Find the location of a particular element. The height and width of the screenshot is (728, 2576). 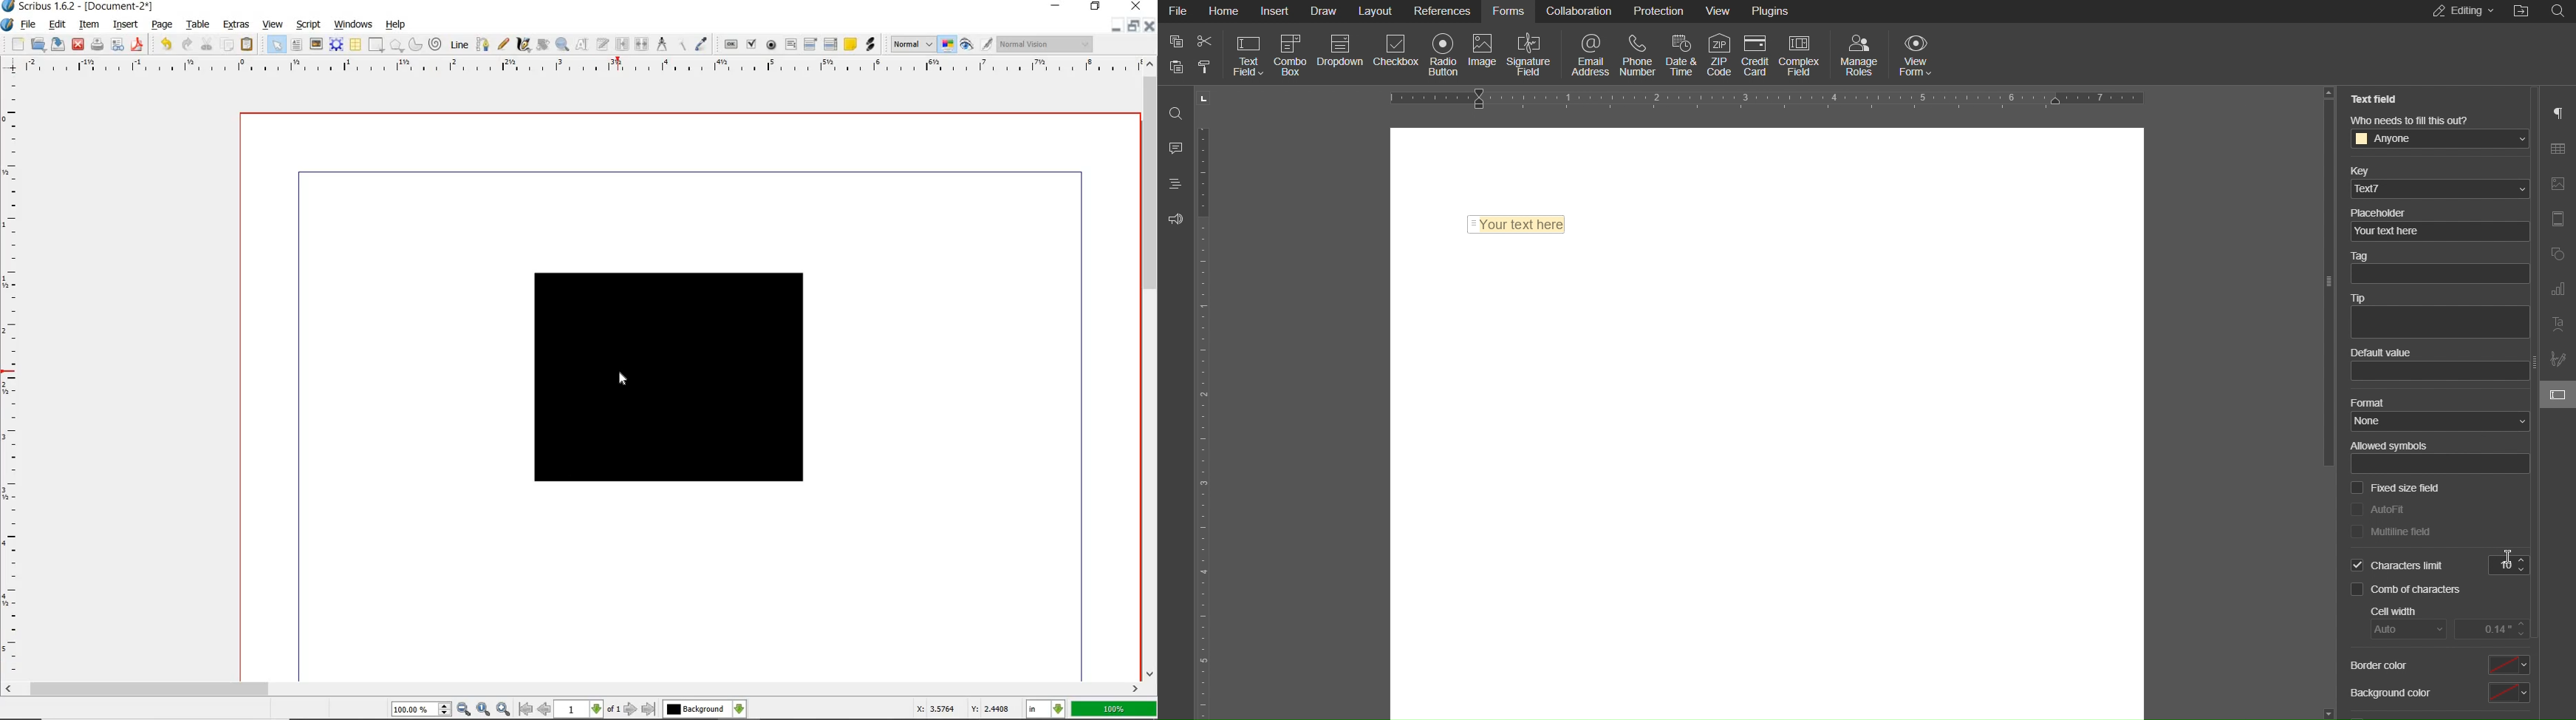

preflight verifier is located at coordinates (118, 45).